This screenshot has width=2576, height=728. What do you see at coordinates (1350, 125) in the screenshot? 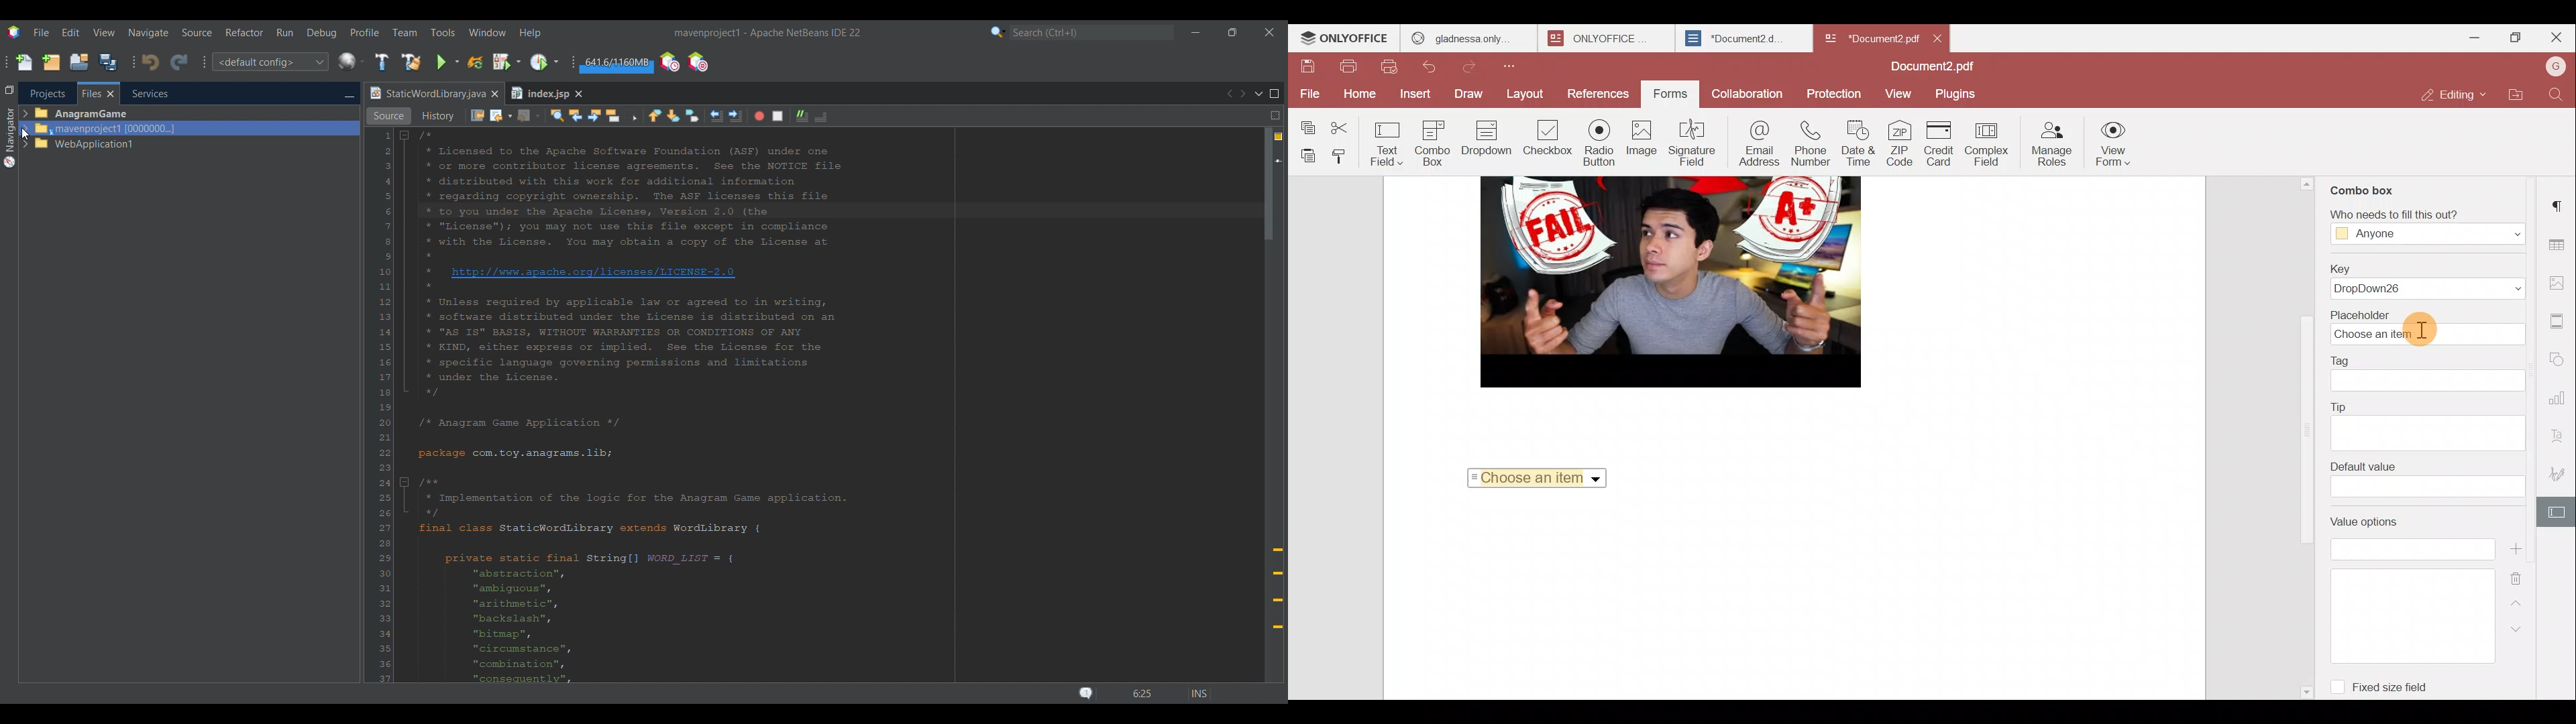
I see `Cut` at bounding box center [1350, 125].